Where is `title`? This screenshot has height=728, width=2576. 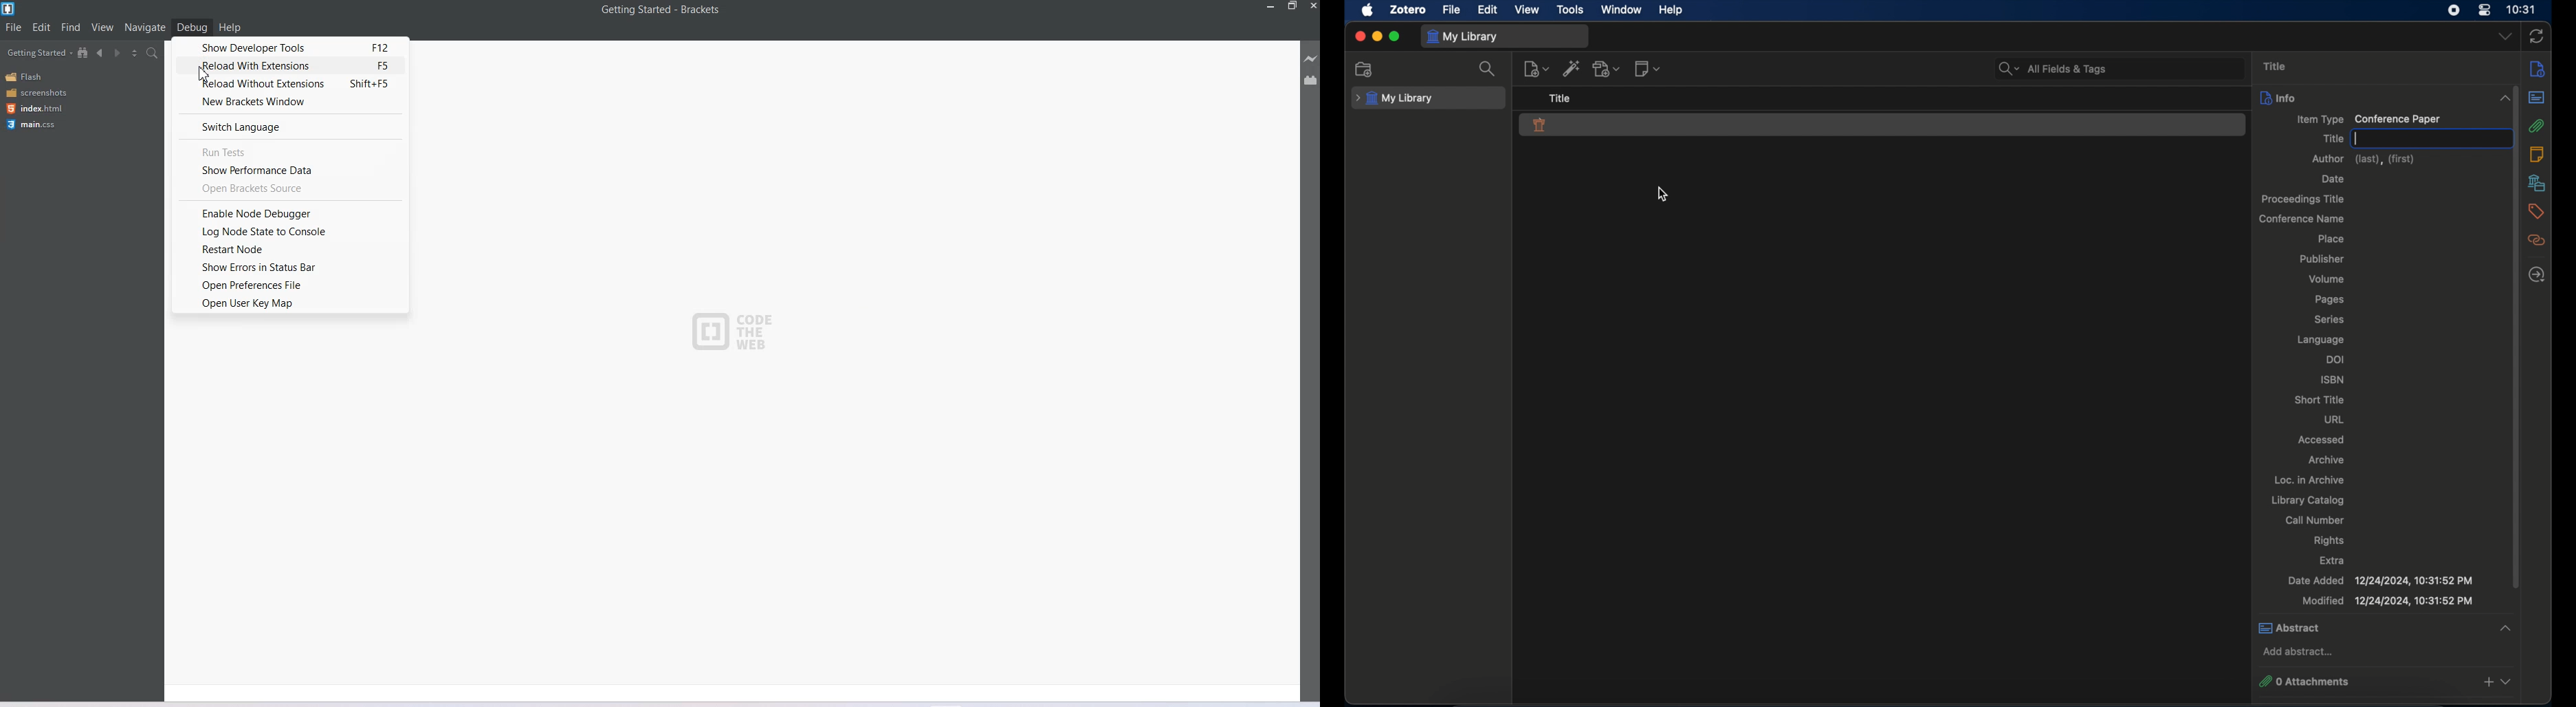
title is located at coordinates (2332, 138).